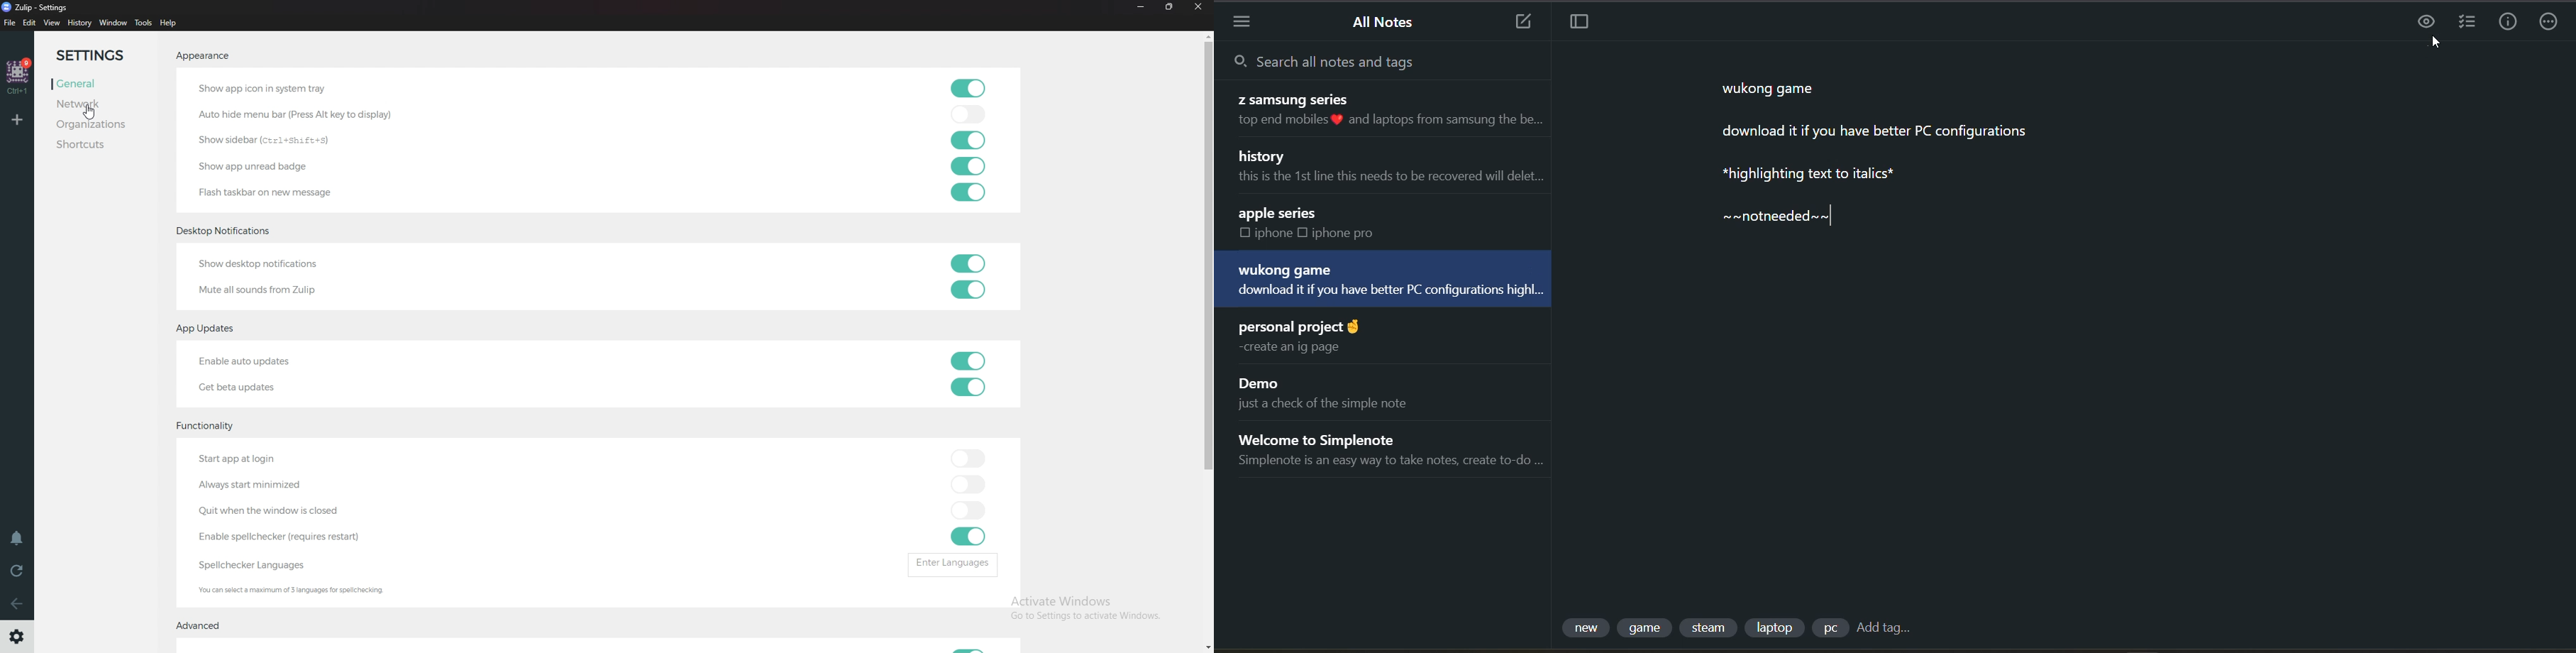  What do you see at coordinates (1831, 628) in the screenshot?
I see `tag 5` at bounding box center [1831, 628].